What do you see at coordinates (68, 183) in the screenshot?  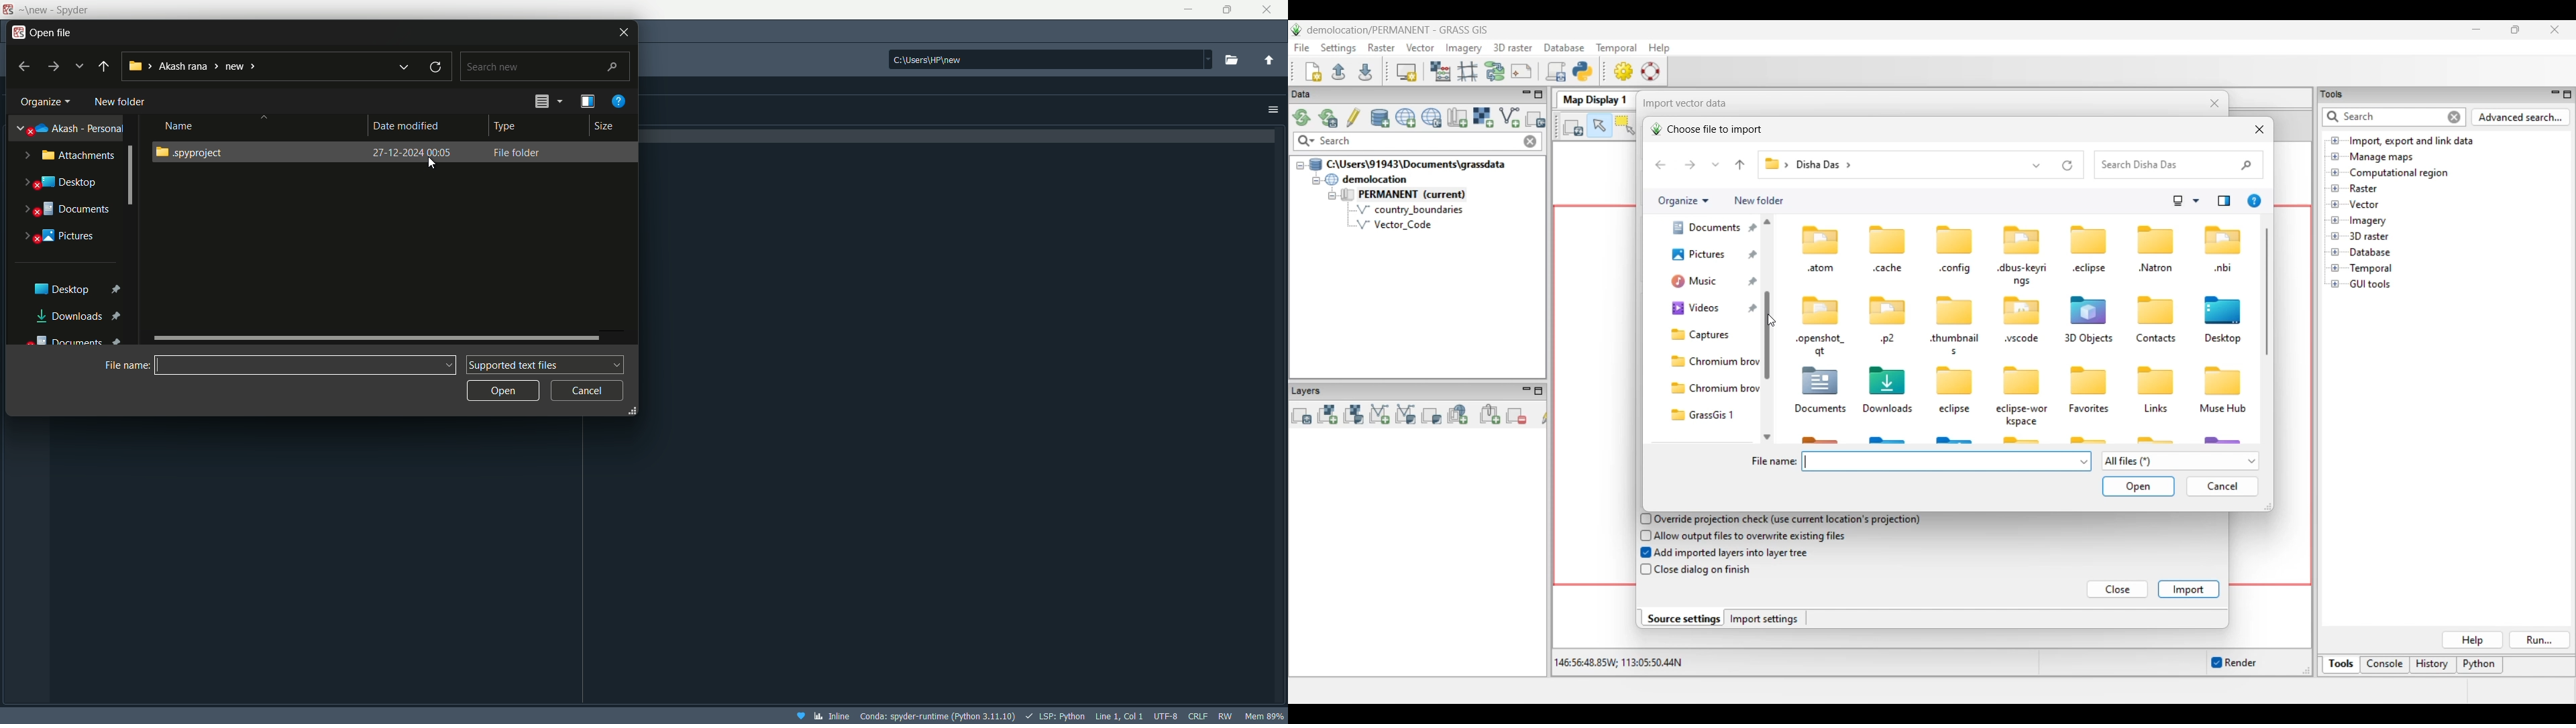 I see `Desktop` at bounding box center [68, 183].